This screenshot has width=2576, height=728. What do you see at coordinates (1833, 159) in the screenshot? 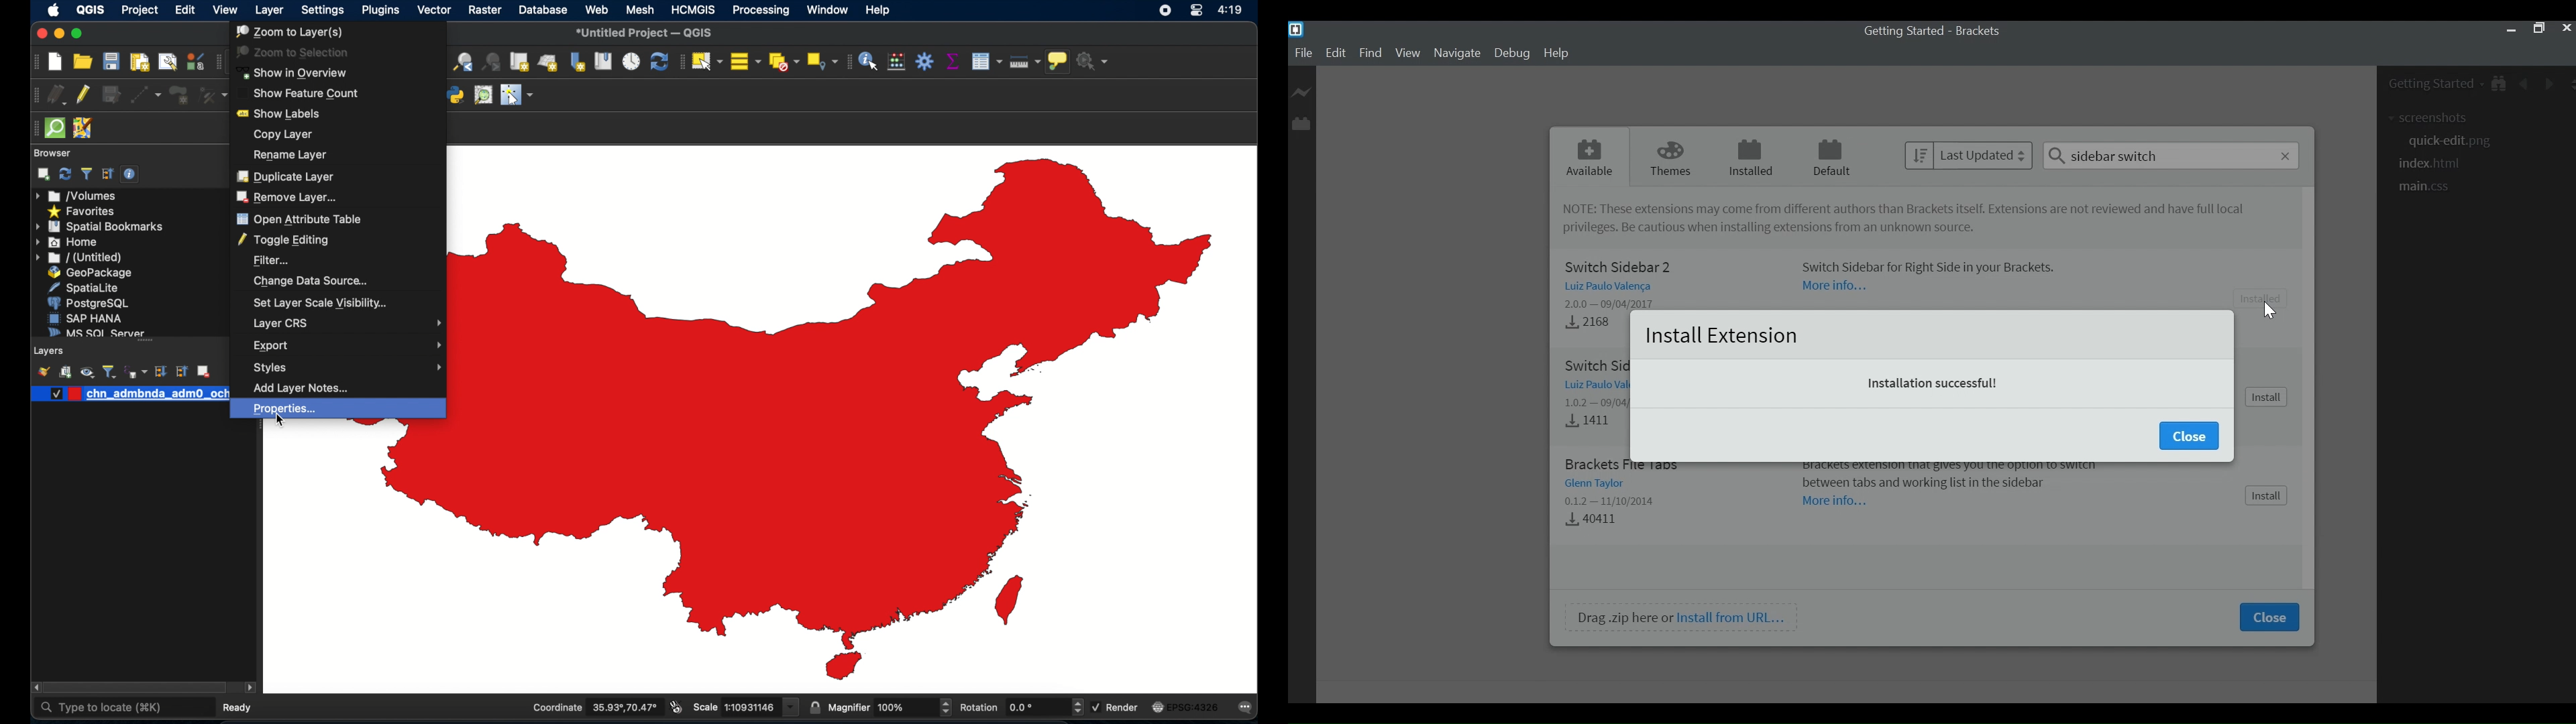
I see `Default ` at bounding box center [1833, 159].